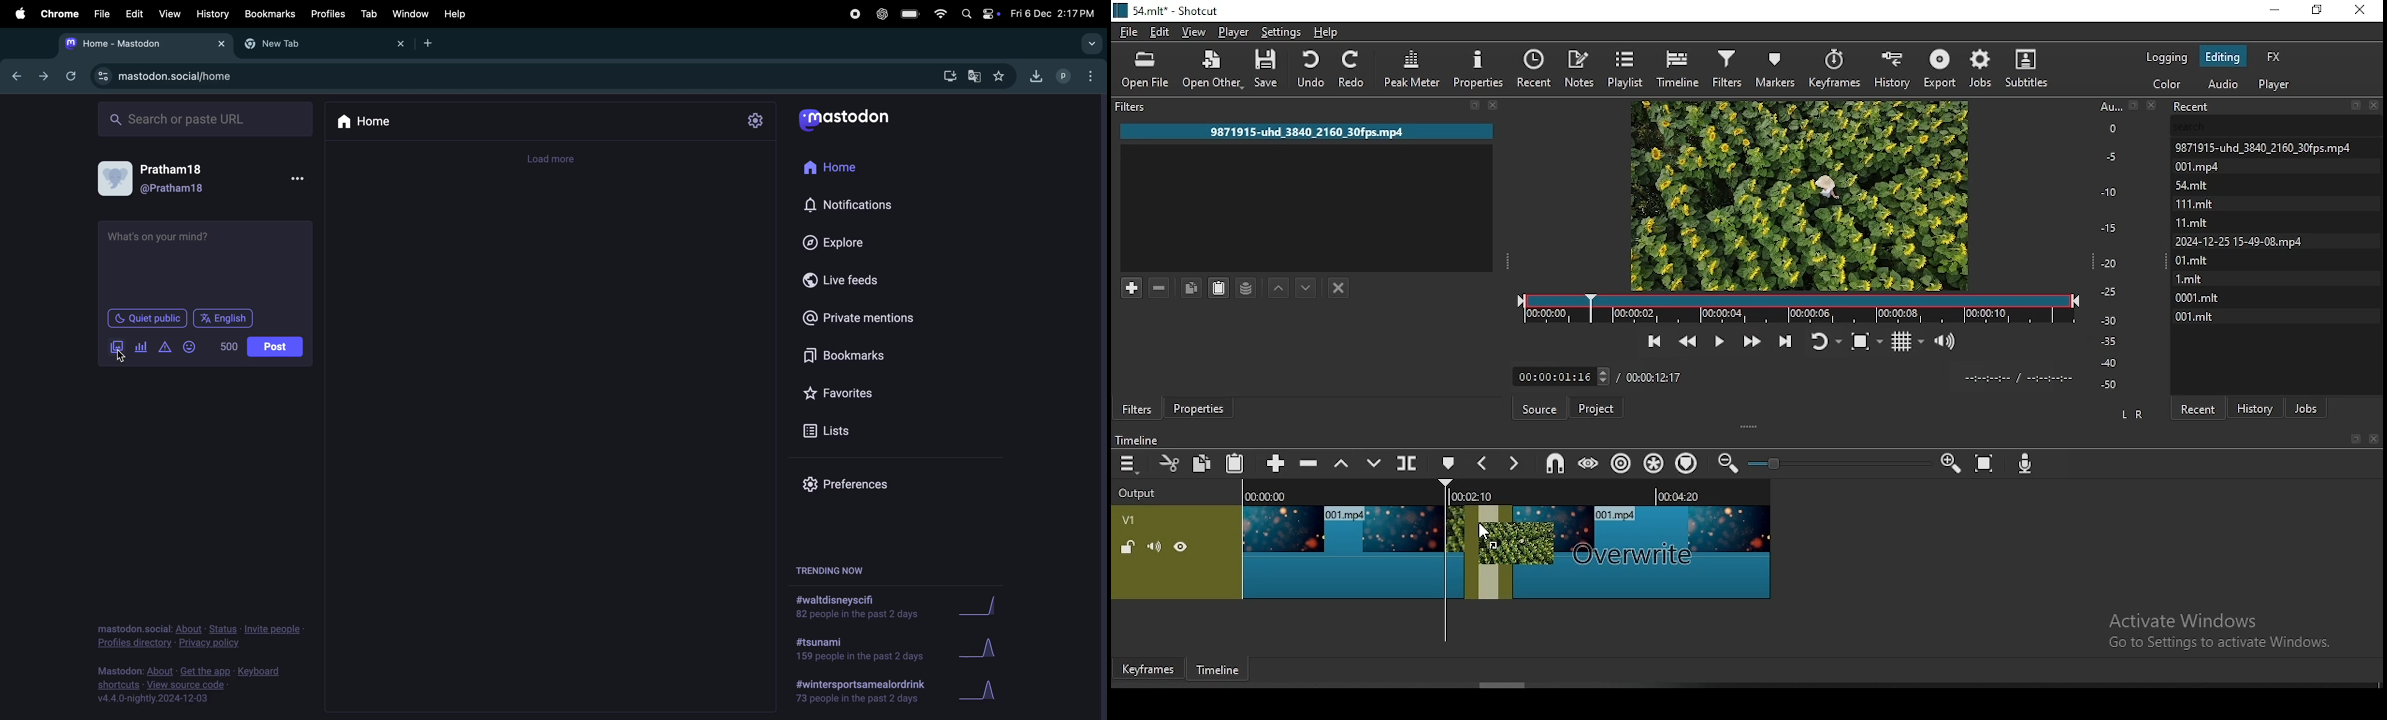 Image resolution: width=2408 pixels, height=728 pixels. I want to click on snap, so click(1558, 462).